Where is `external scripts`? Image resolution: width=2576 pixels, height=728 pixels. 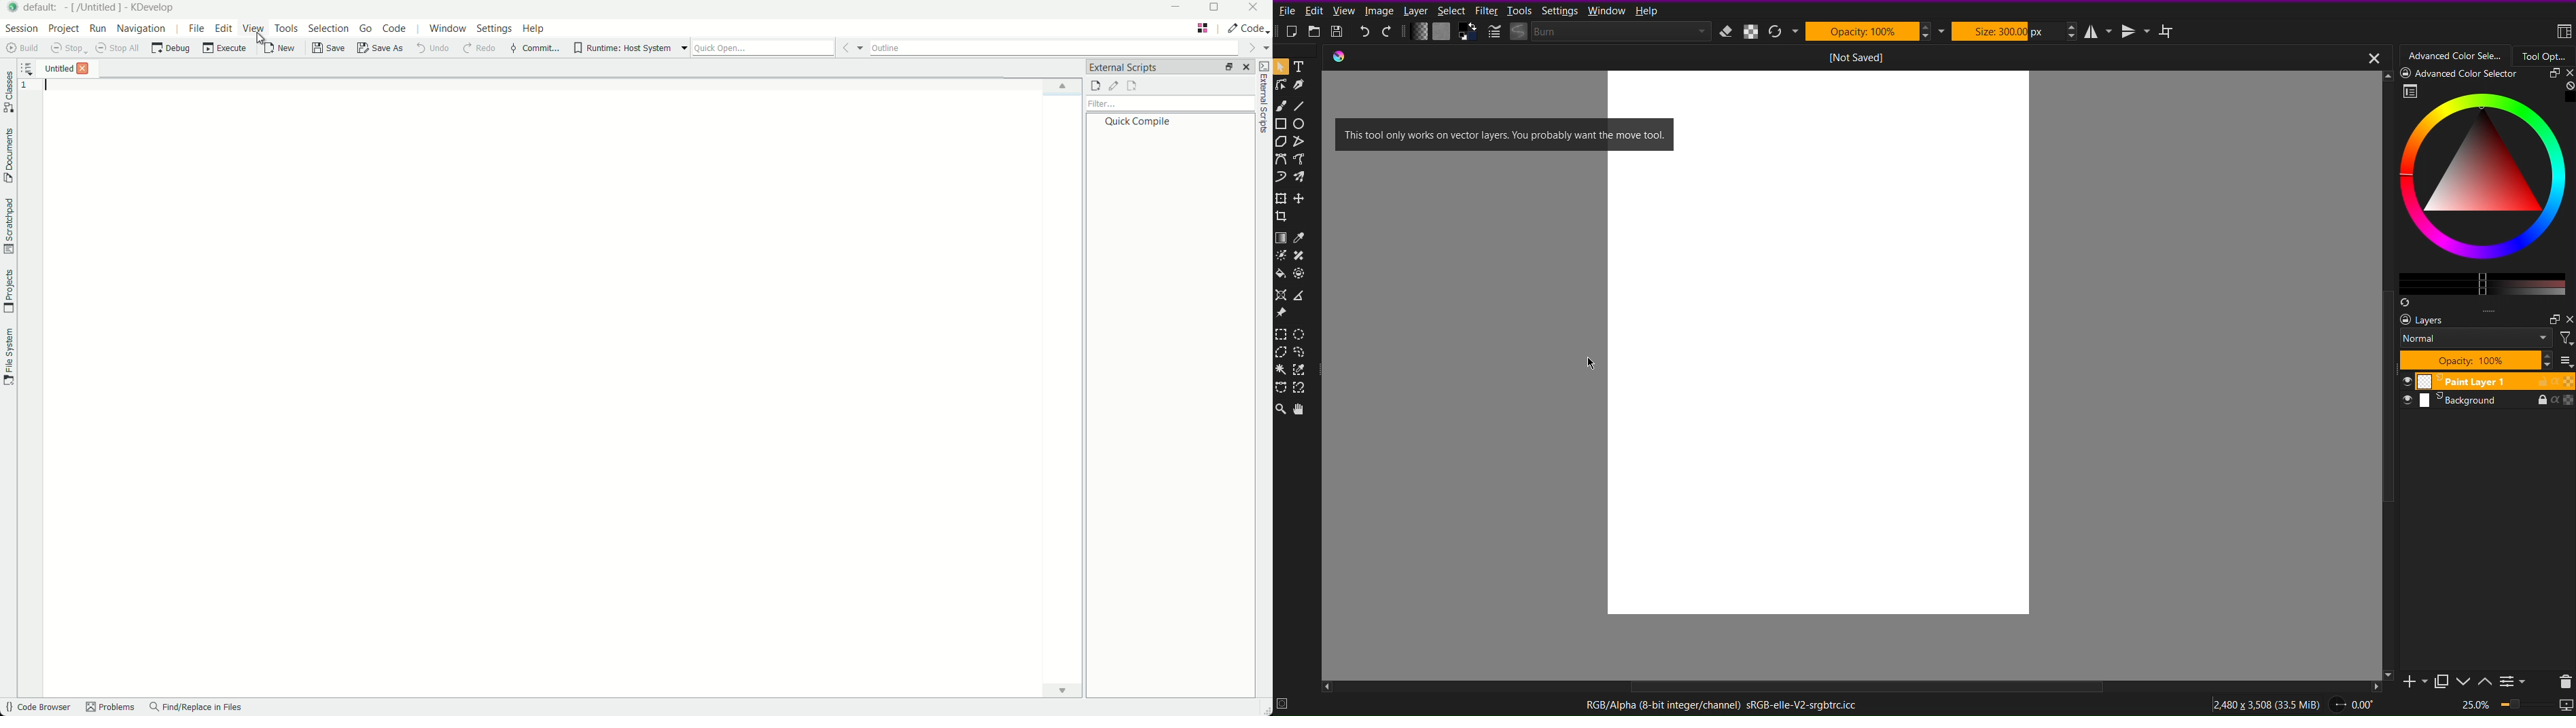
external scripts is located at coordinates (1123, 66).